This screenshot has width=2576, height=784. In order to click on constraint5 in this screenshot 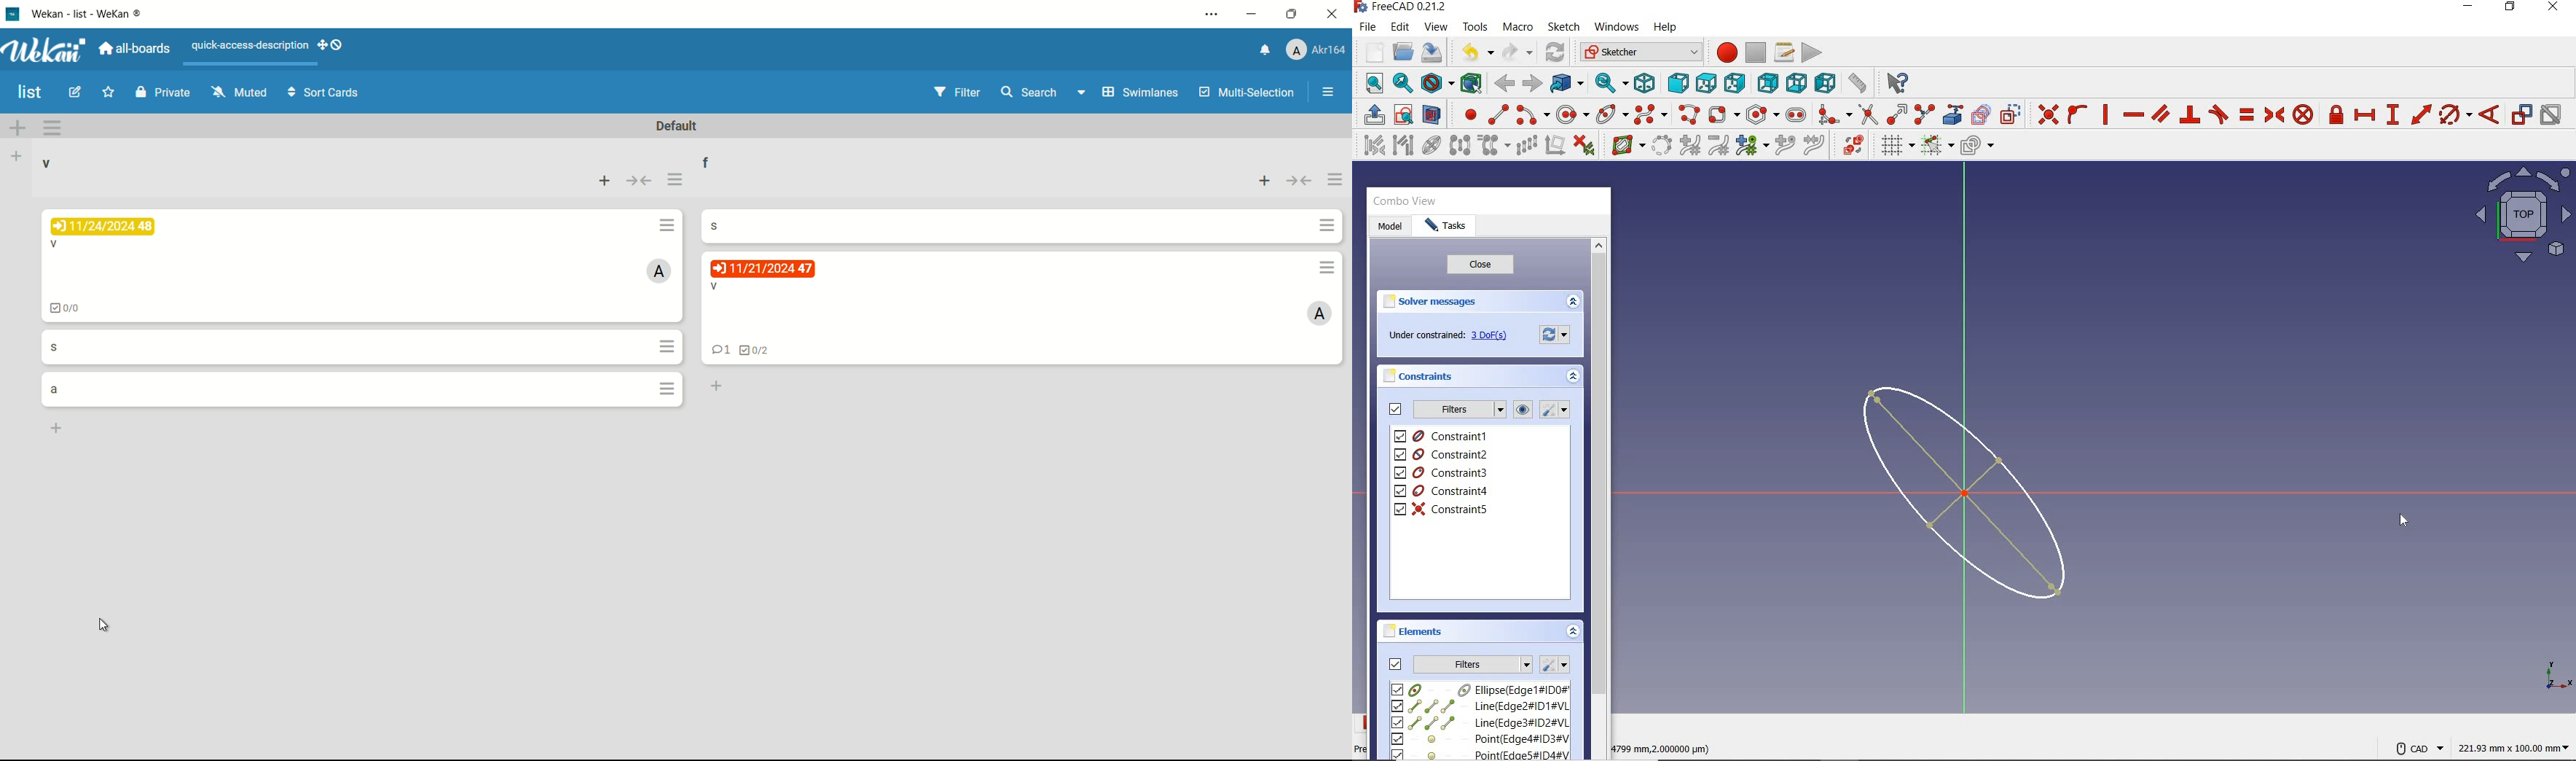, I will do `click(1442, 509)`.